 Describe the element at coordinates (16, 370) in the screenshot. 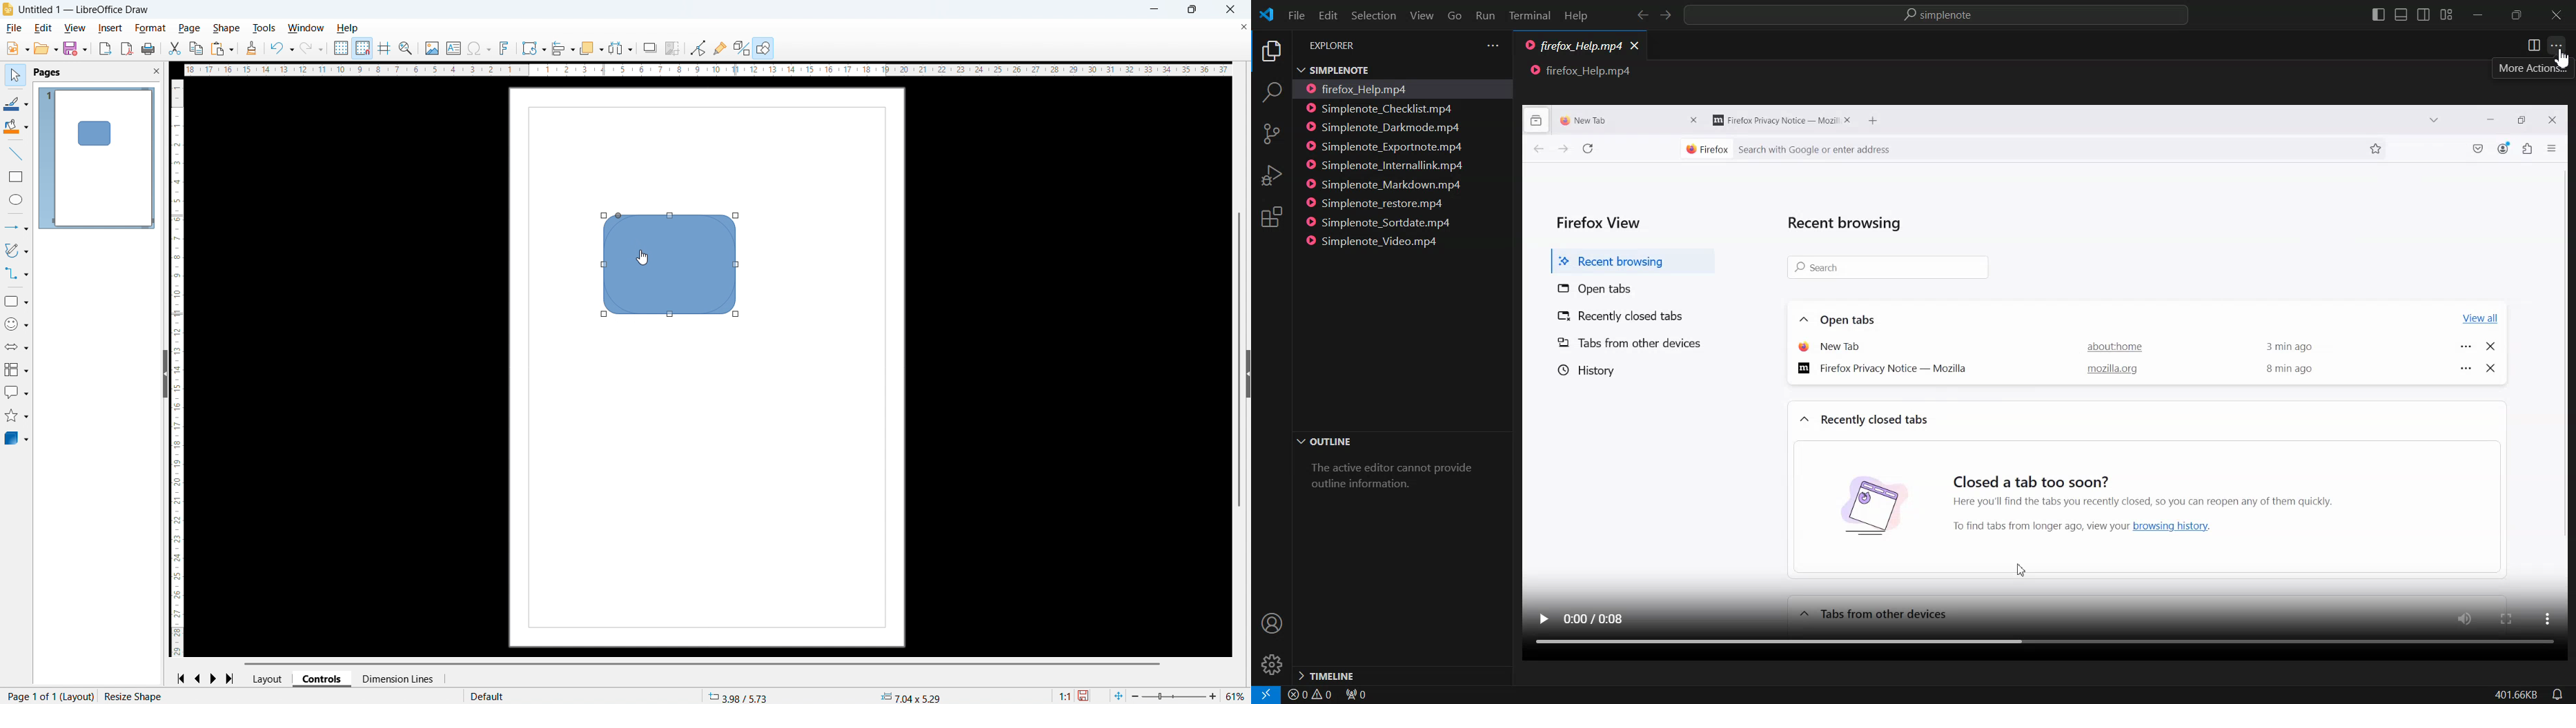

I see `Flow chart ` at that location.